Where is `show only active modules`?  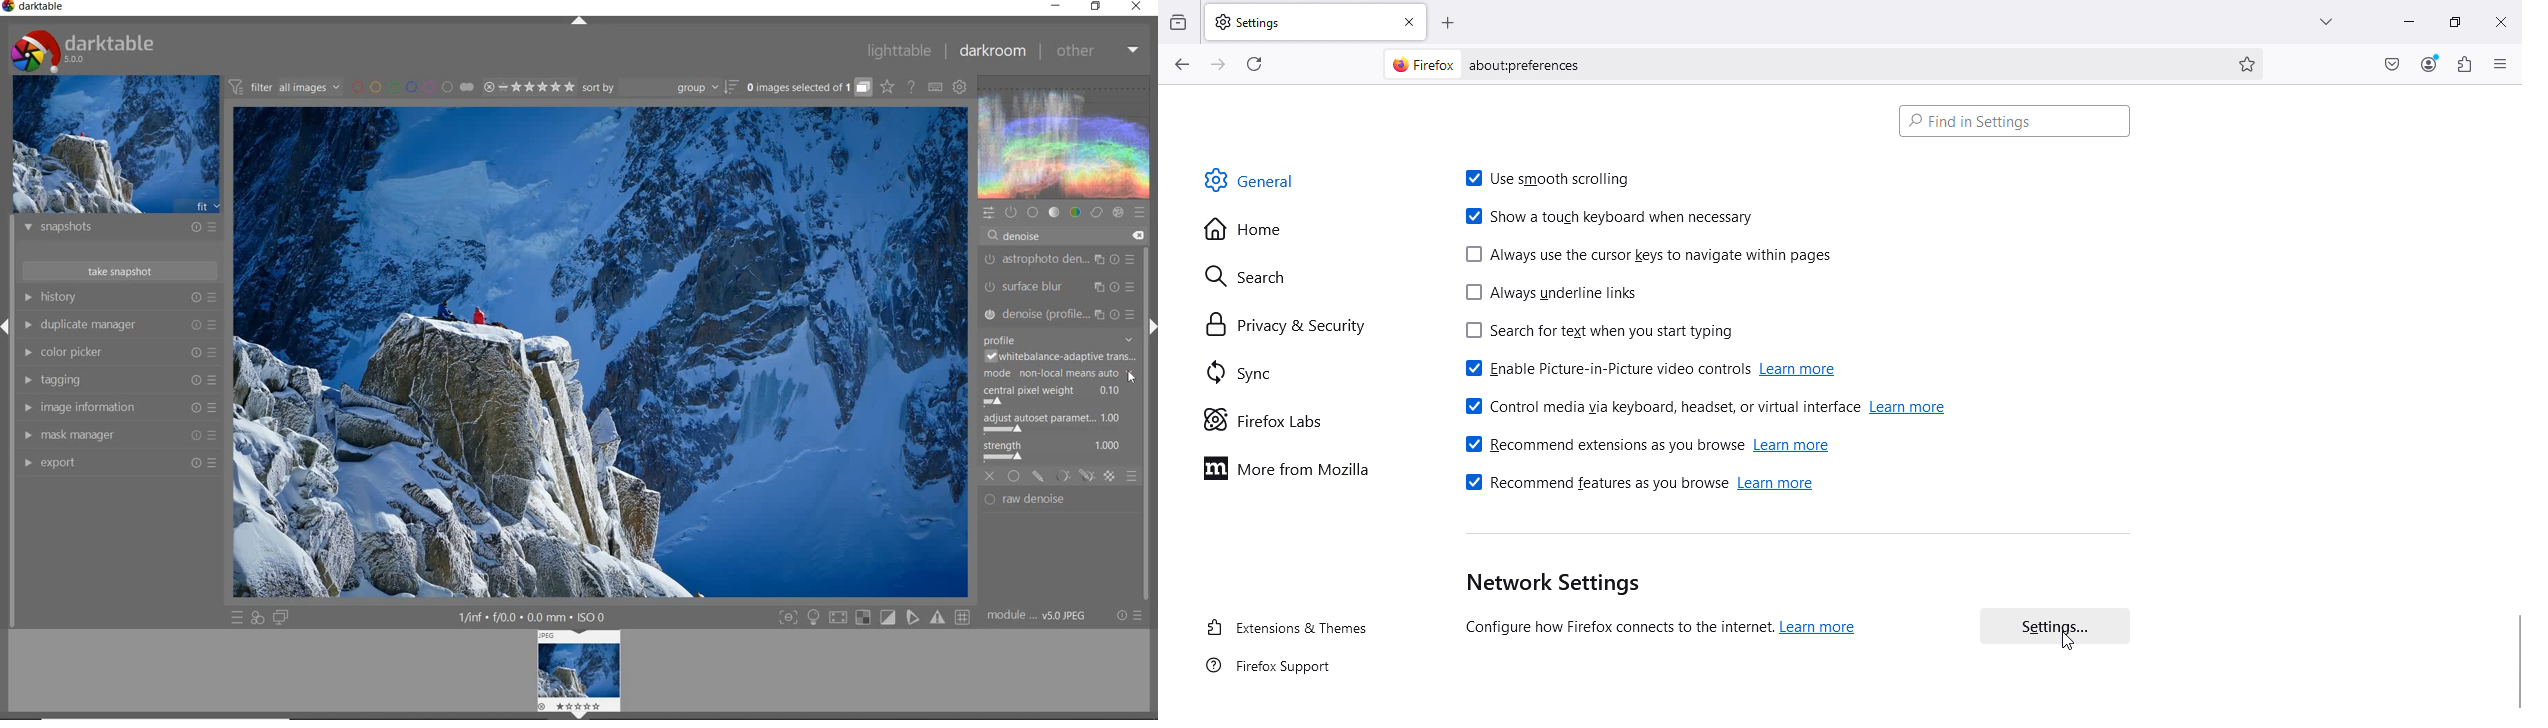 show only active modules is located at coordinates (1010, 212).